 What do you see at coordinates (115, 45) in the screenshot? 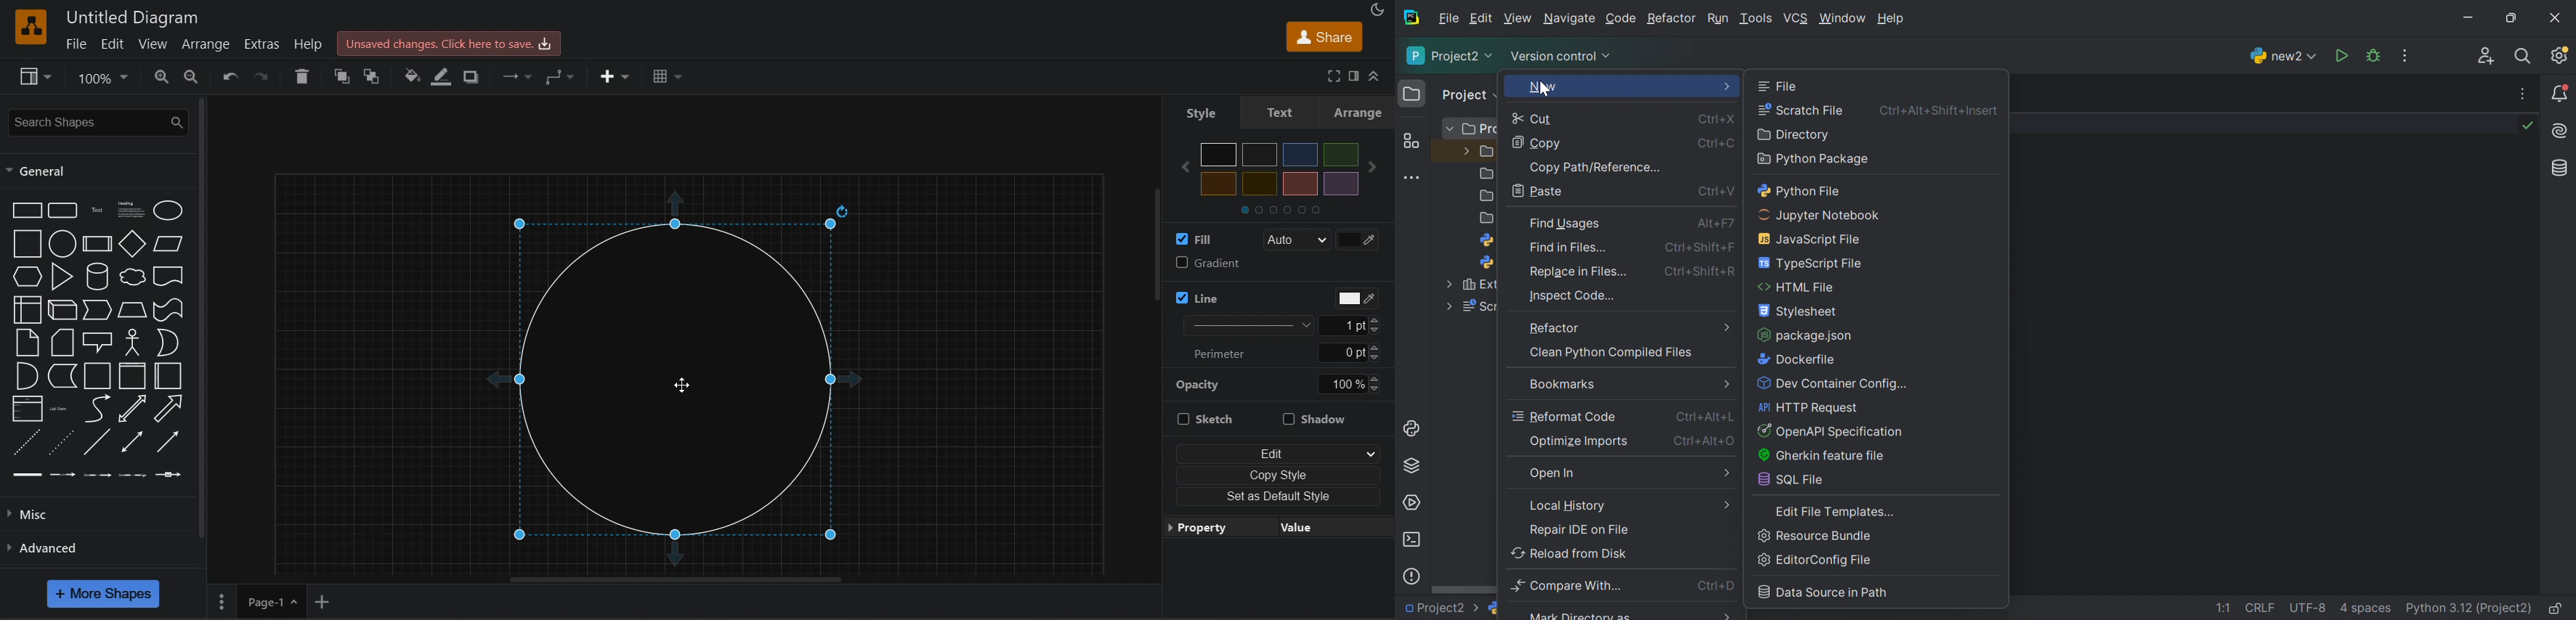
I see `edit` at bounding box center [115, 45].